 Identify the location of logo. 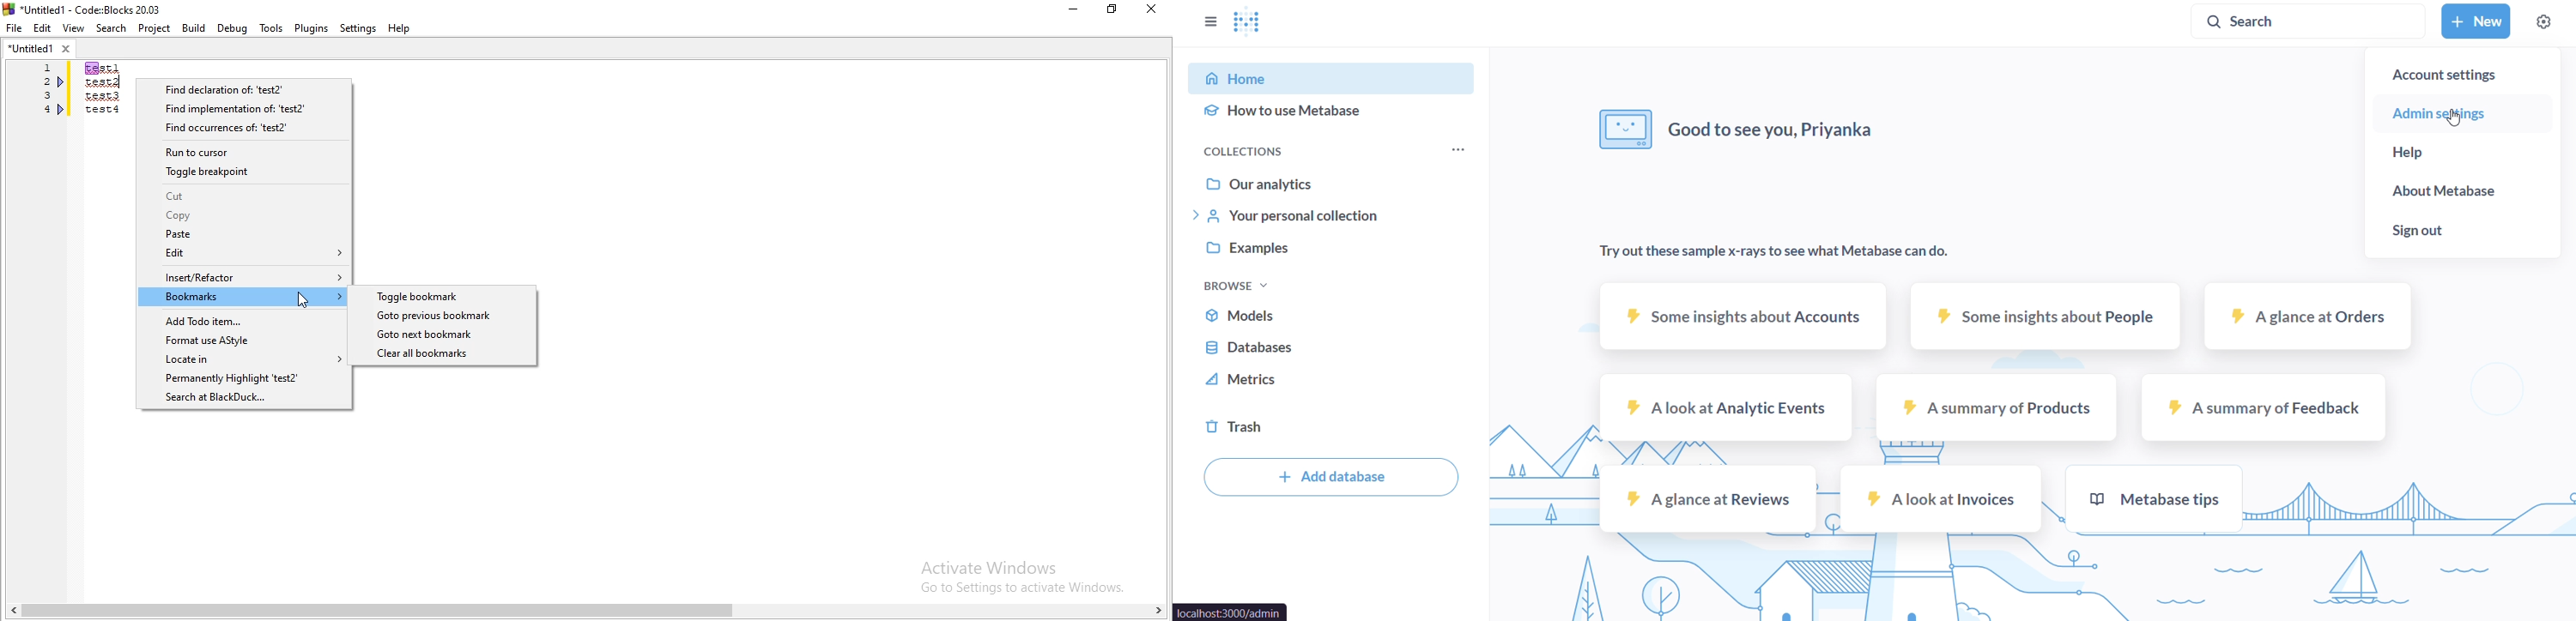
(84, 8).